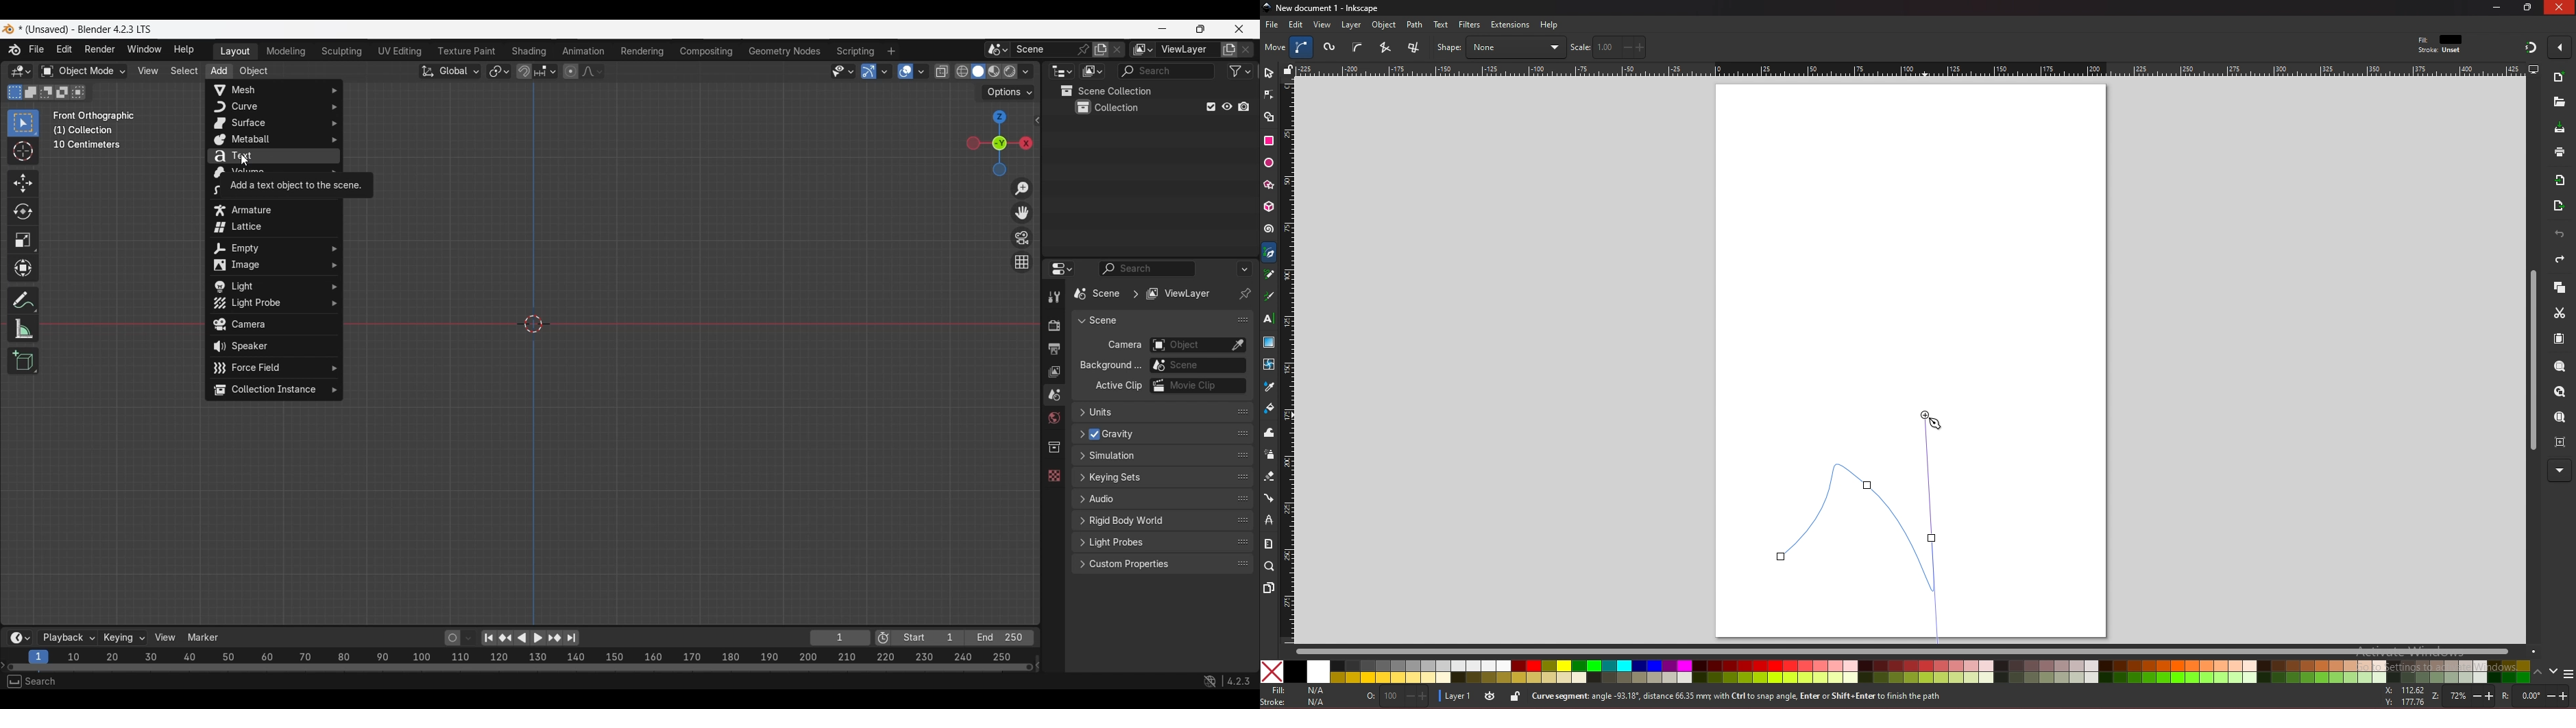 The height and width of the screenshot is (728, 2576). I want to click on Background scene, so click(1198, 365).